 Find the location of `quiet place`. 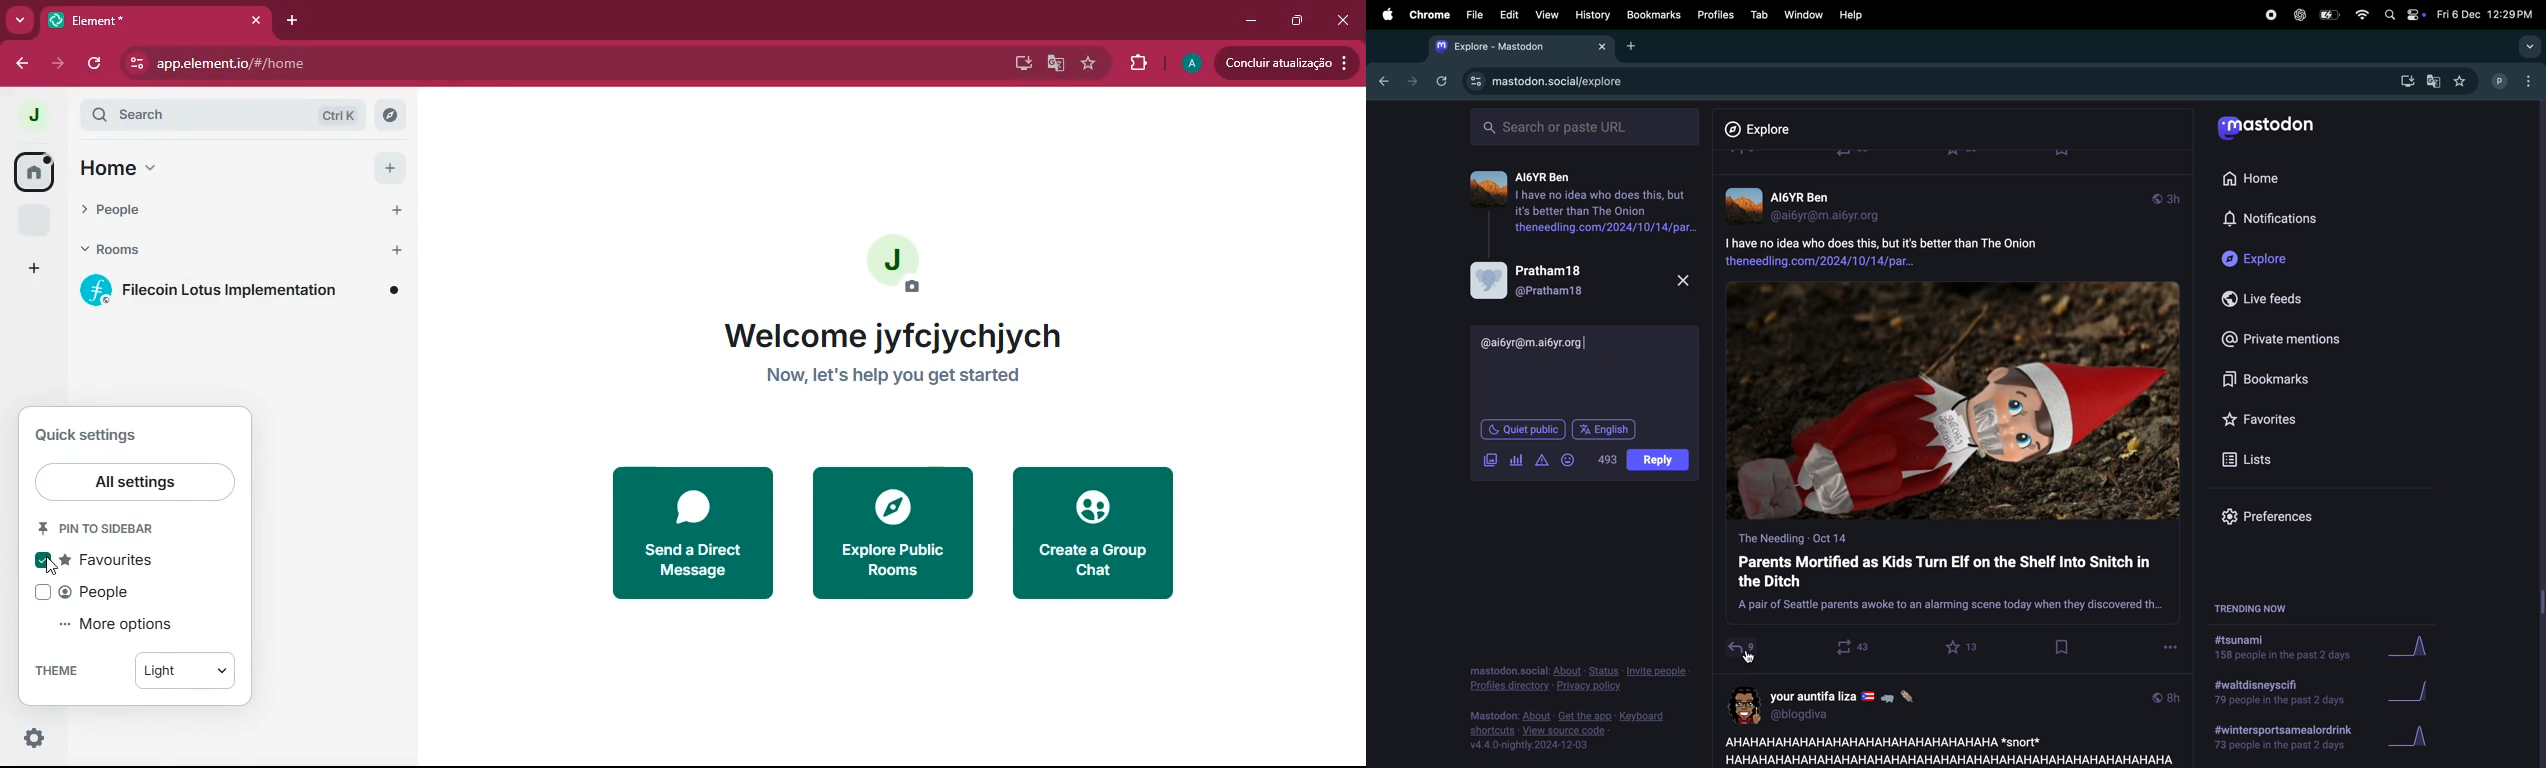

quiet place is located at coordinates (1523, 427).